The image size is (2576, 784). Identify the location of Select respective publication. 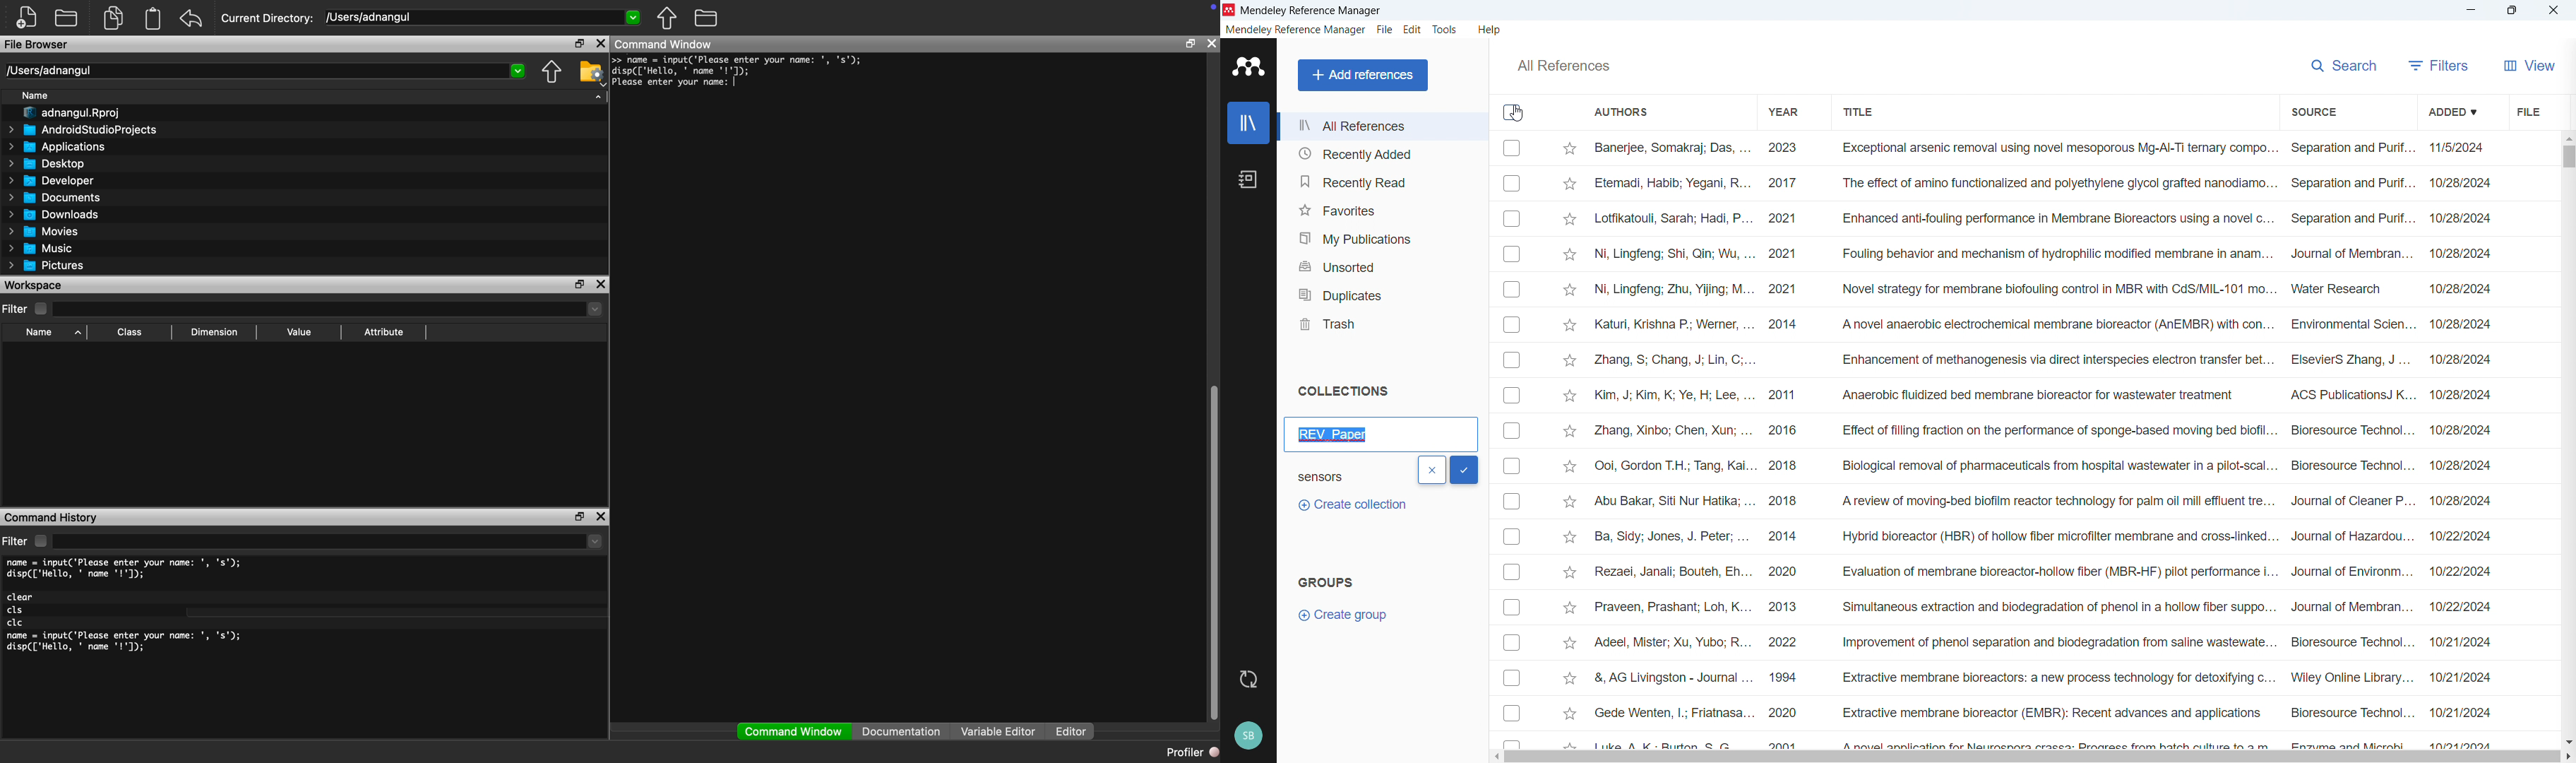
(1512, 254).